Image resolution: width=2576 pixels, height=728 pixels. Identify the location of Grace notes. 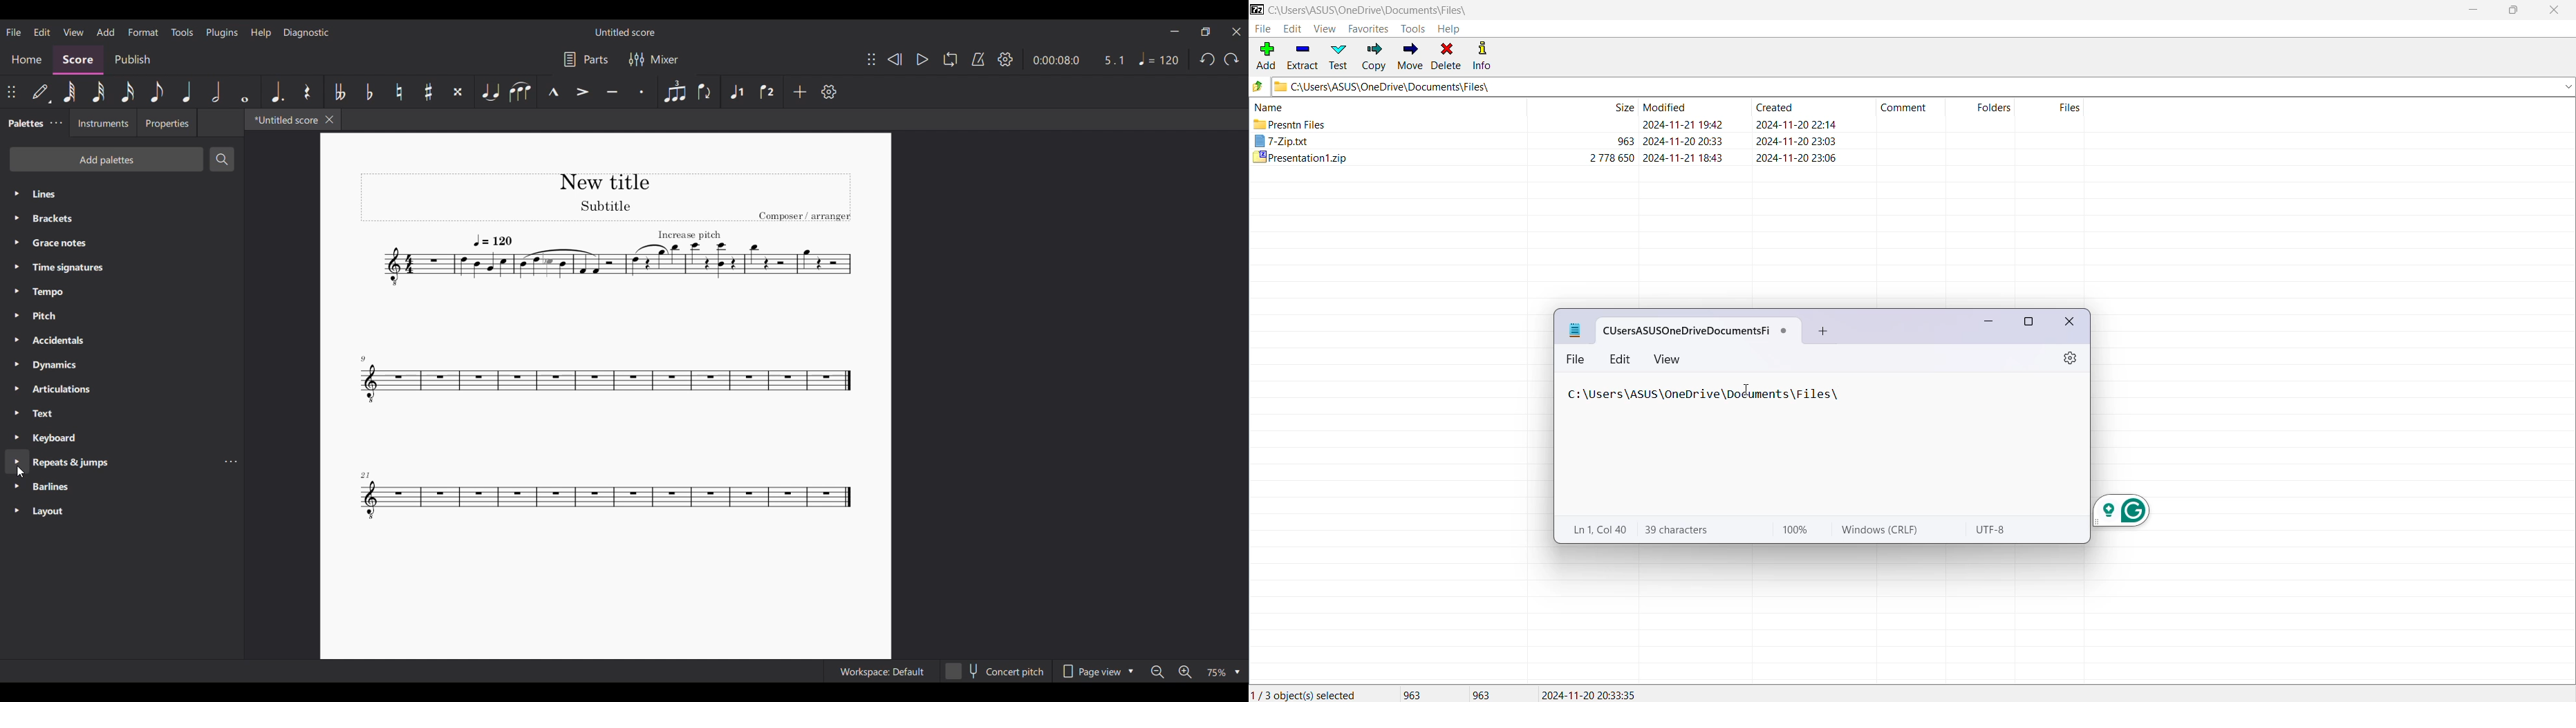
(122, 242).